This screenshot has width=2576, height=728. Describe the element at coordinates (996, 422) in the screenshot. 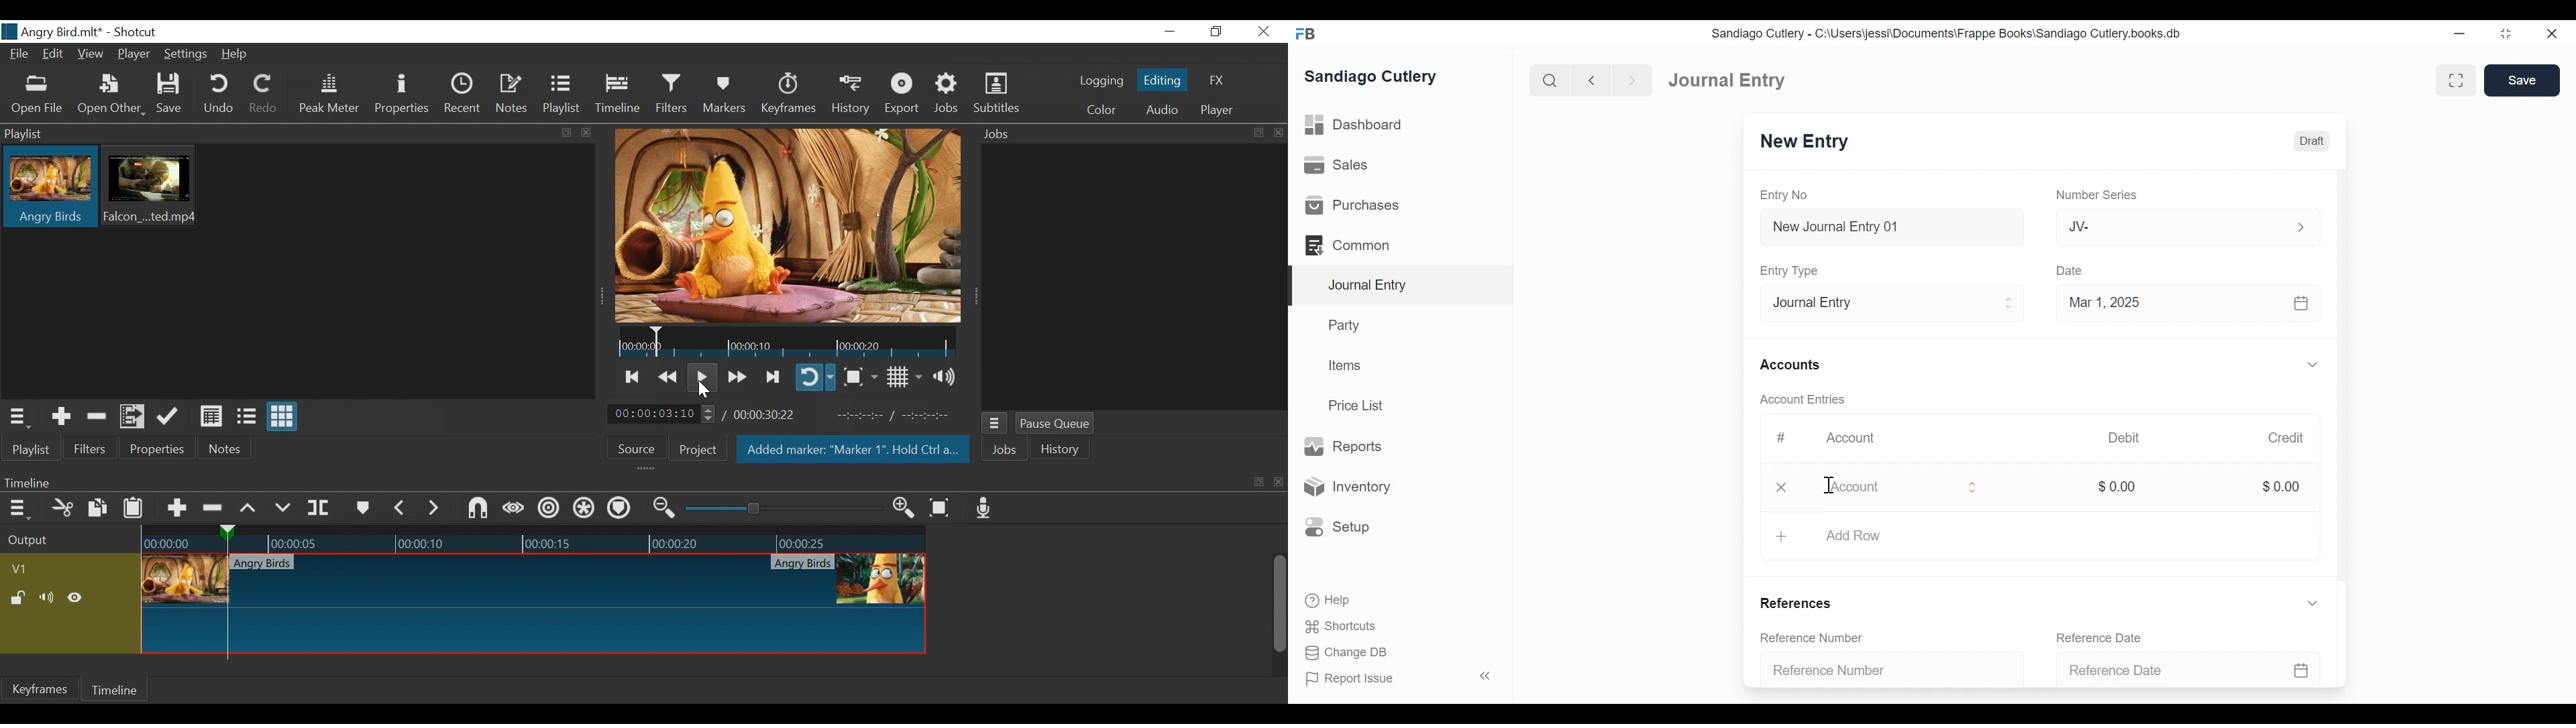

I see `Jobs menu` at that location.